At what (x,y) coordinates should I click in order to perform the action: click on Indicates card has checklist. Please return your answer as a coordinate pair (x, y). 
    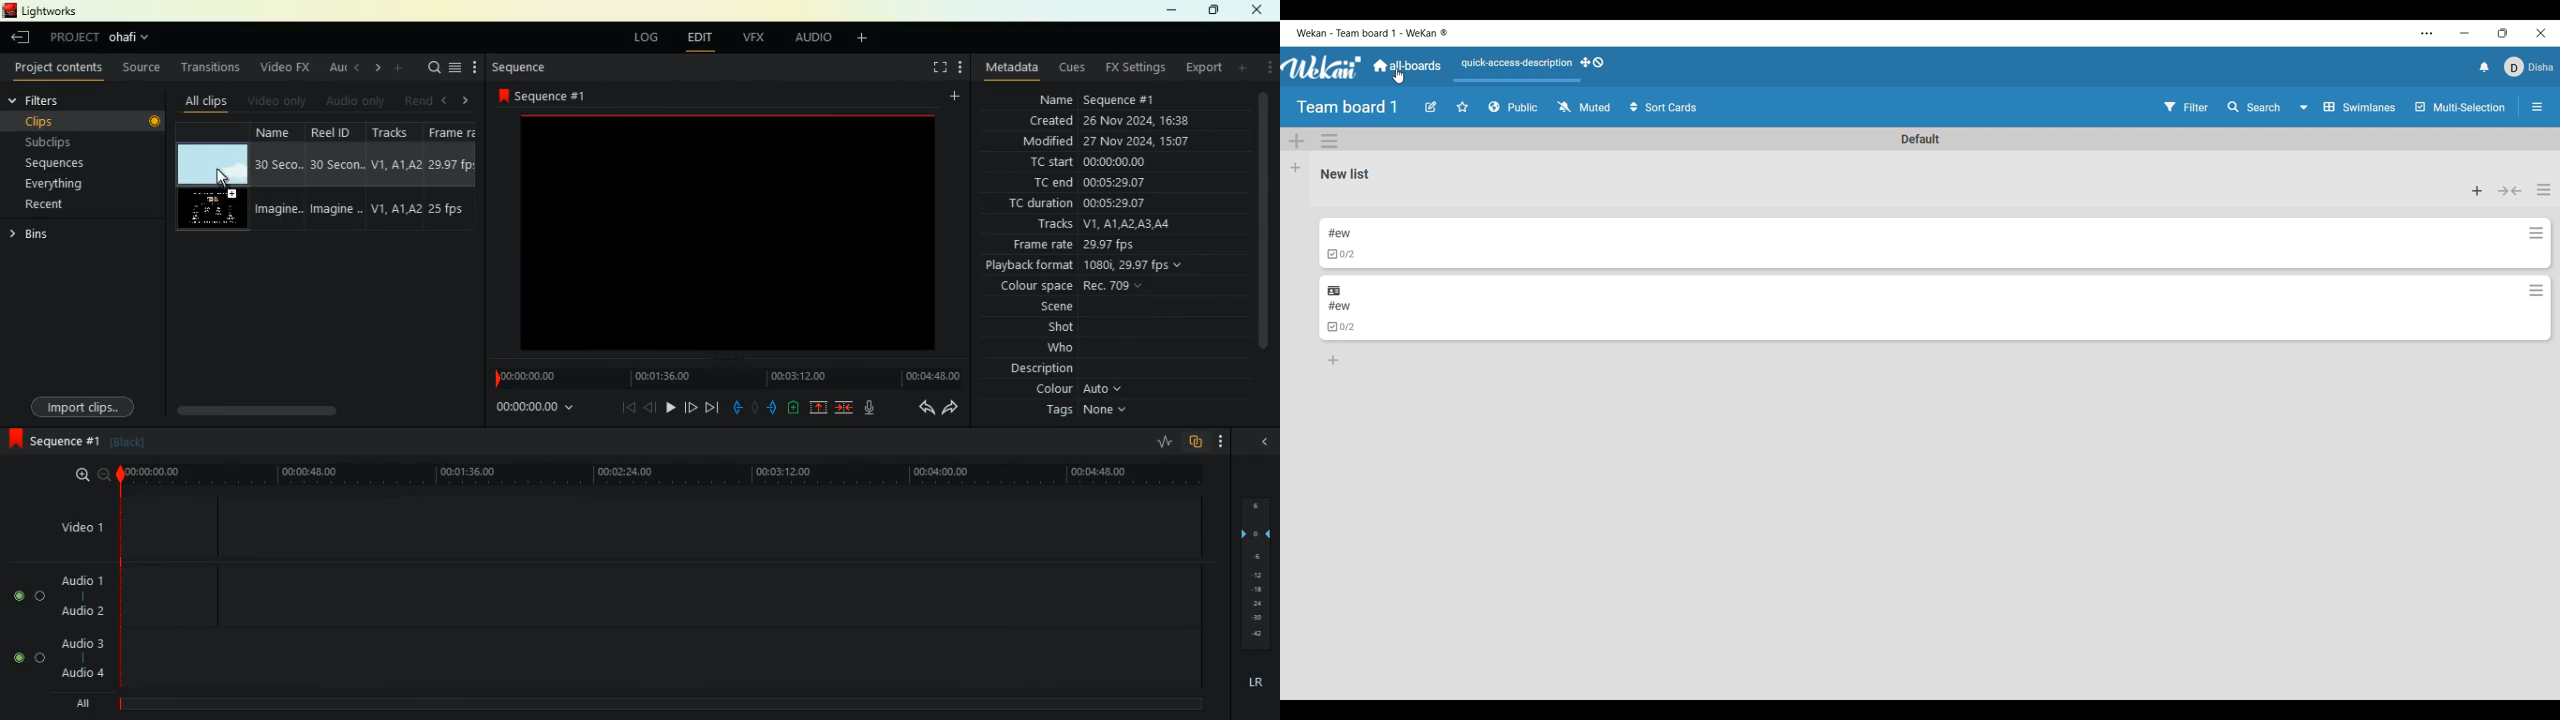
    Looking at the image, I should click on (1341, 254).